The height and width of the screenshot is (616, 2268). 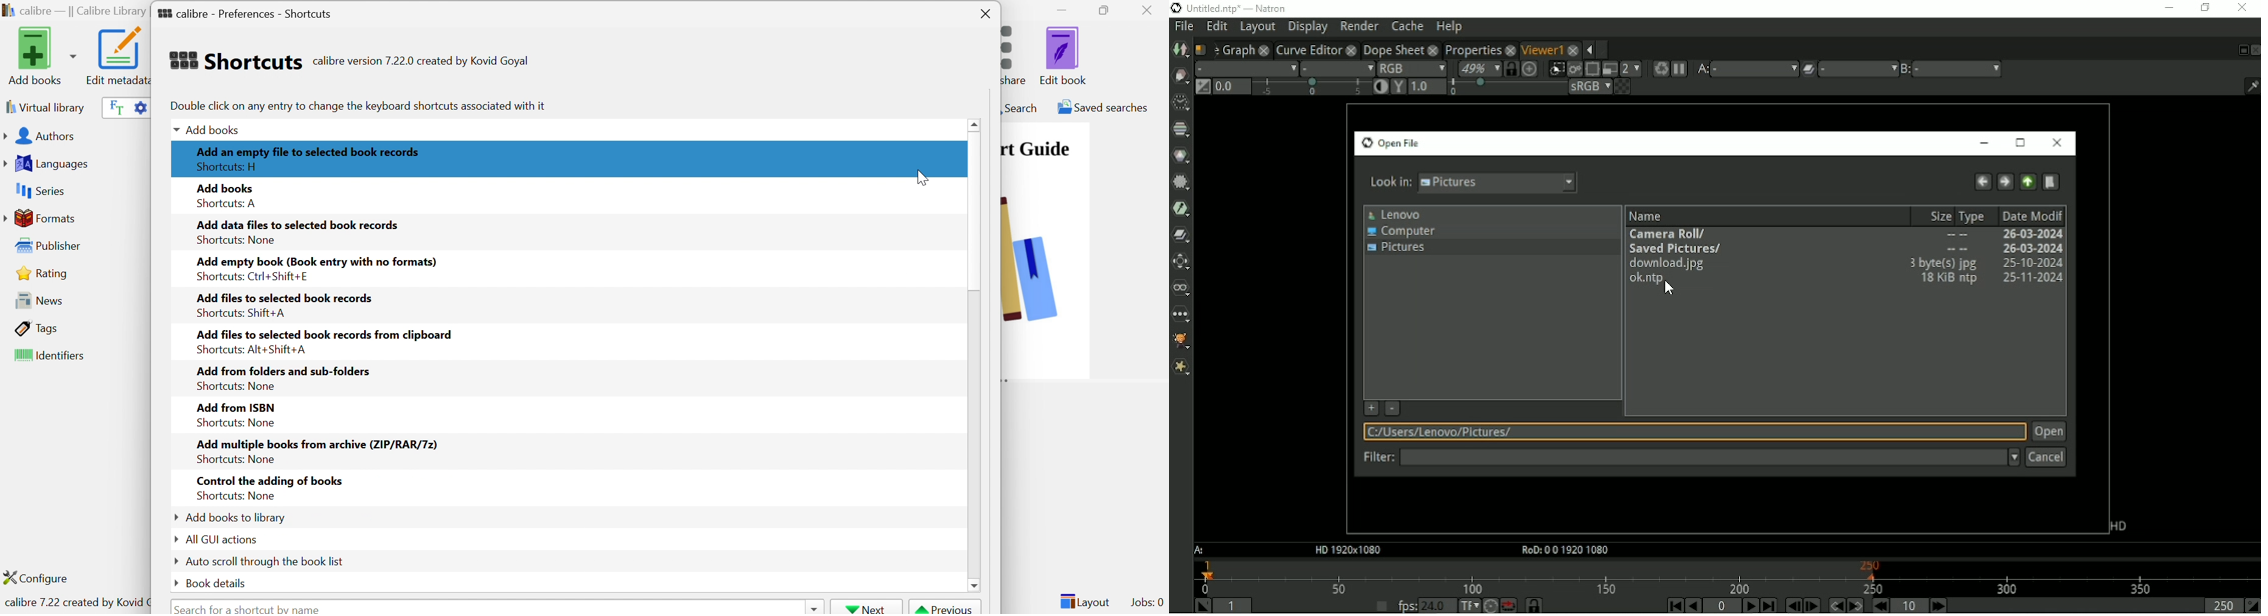 I want to click on Virtual library, so click(x=44, y=107).